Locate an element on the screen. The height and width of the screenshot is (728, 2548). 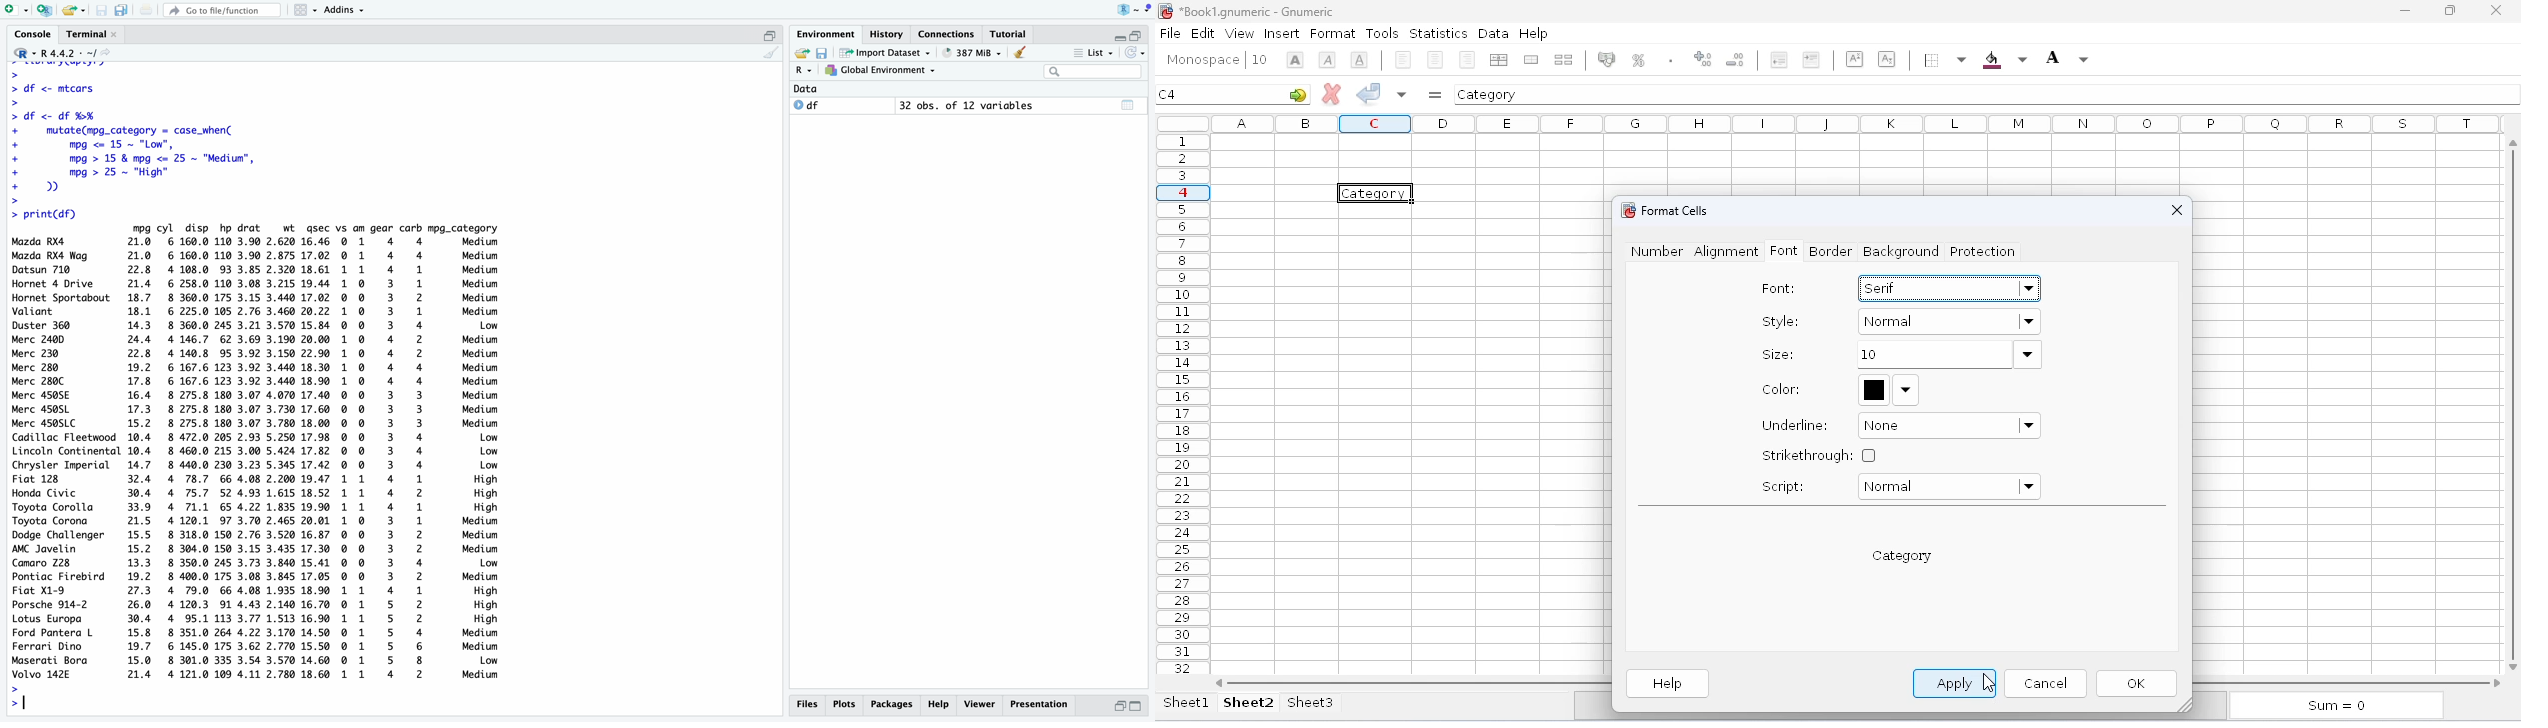
 is located at coordinates (892, 706).